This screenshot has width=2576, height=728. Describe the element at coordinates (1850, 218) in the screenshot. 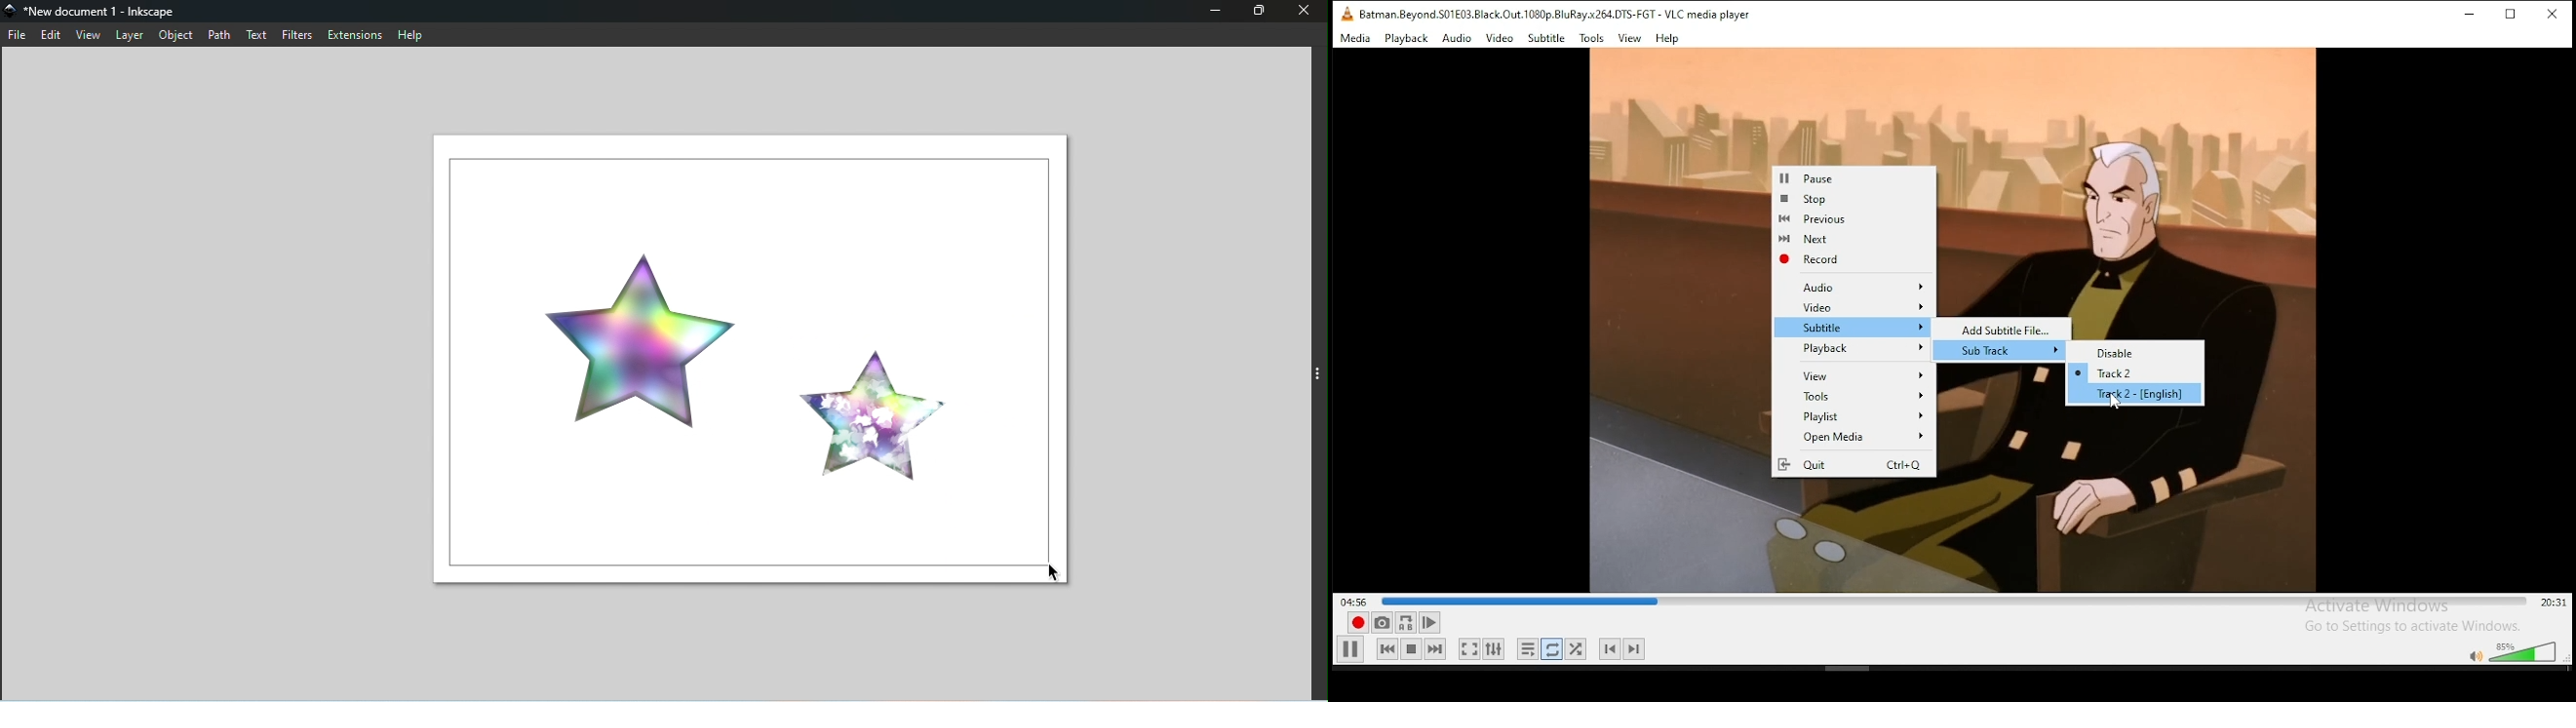

I see `Previous` at that location.